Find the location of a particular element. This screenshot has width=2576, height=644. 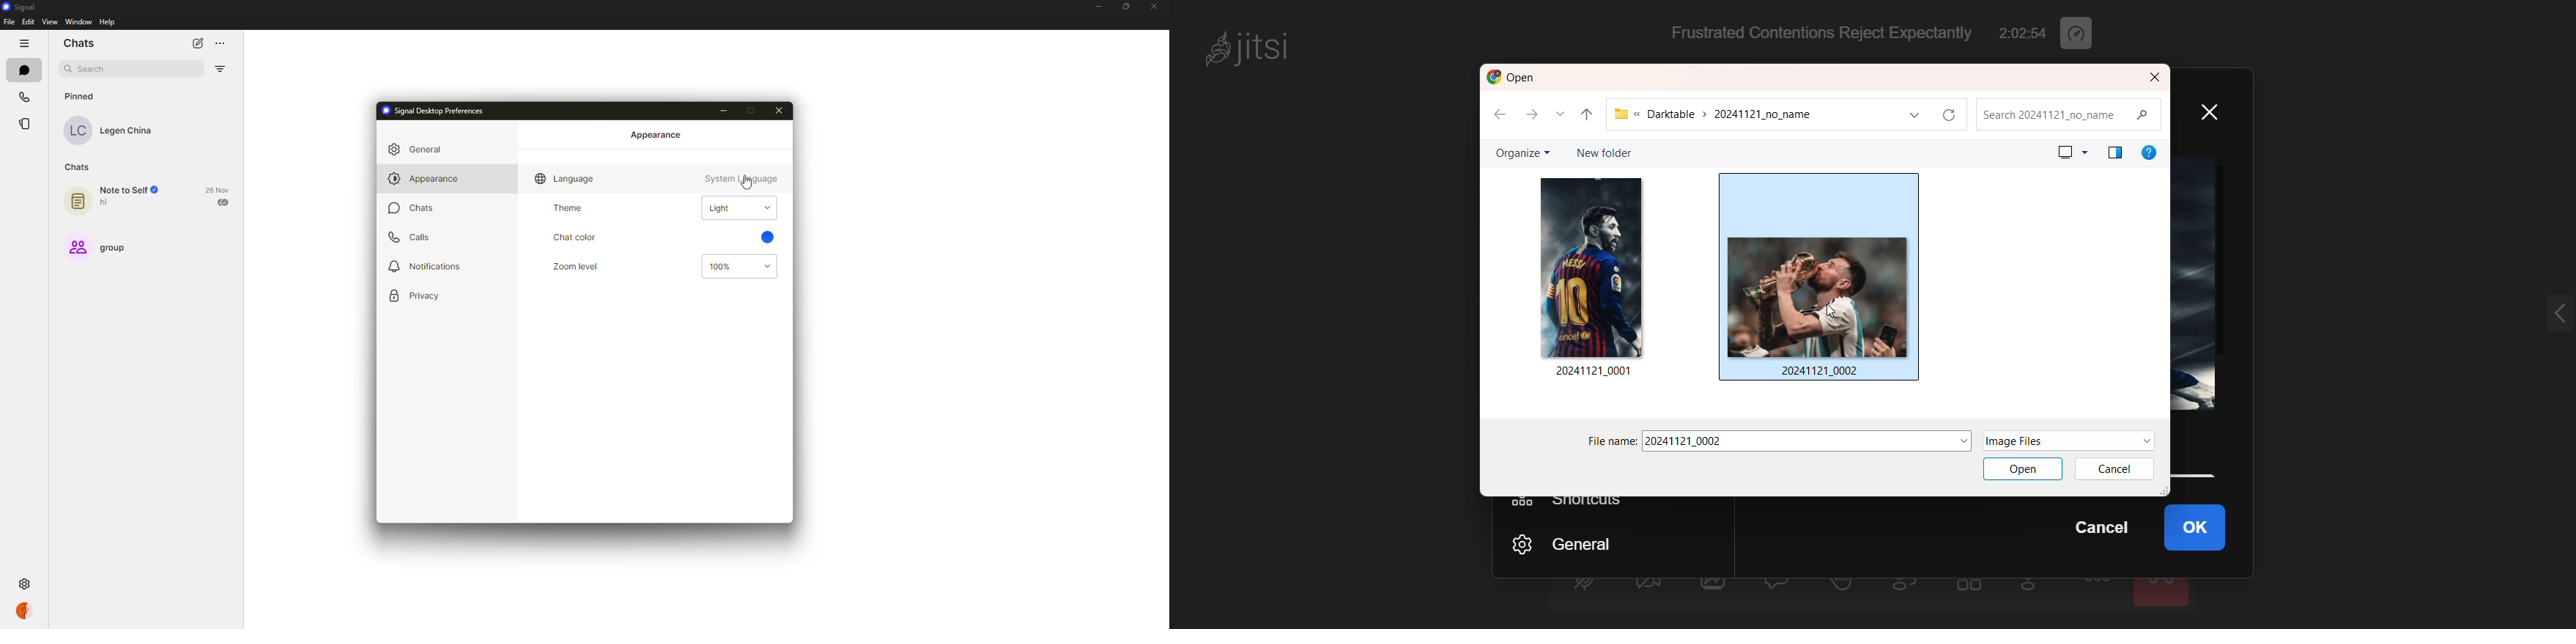

chats is located at coordinates (24, 69).